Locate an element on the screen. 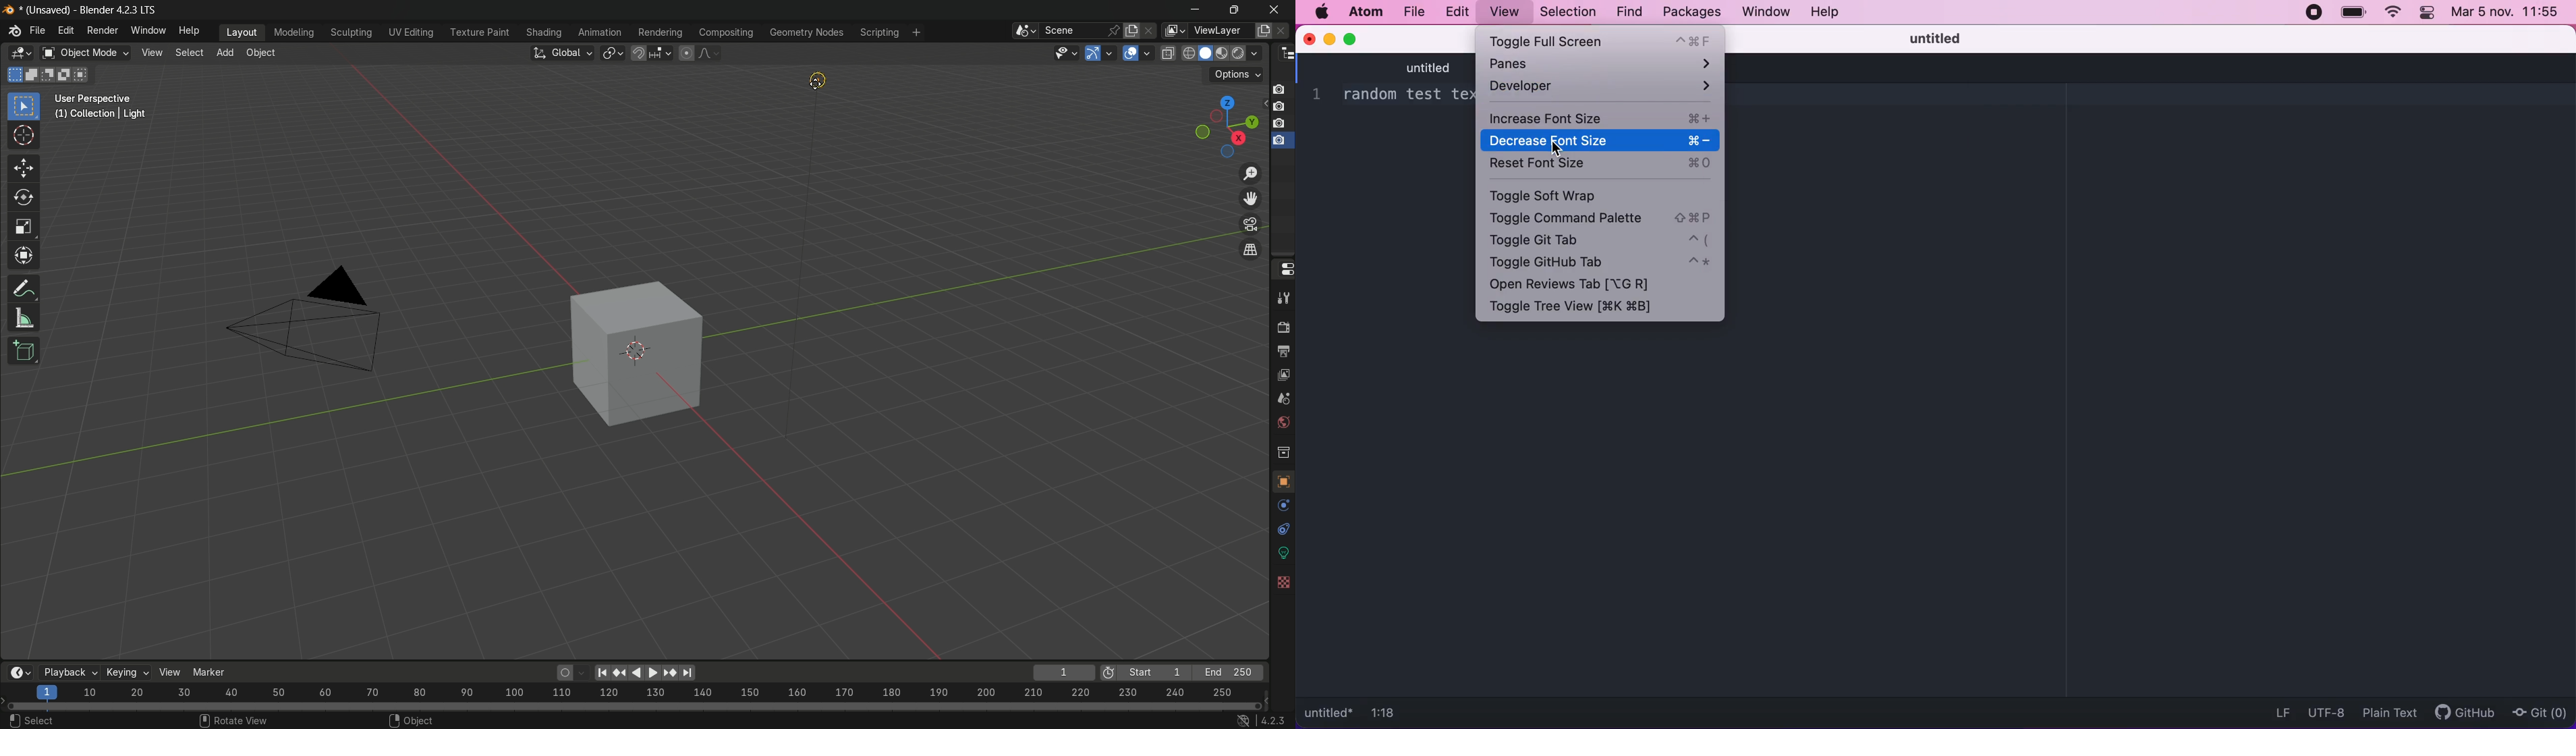 The image size is (2576, 756). toggle tree view is located at coordinates (1581, 307).